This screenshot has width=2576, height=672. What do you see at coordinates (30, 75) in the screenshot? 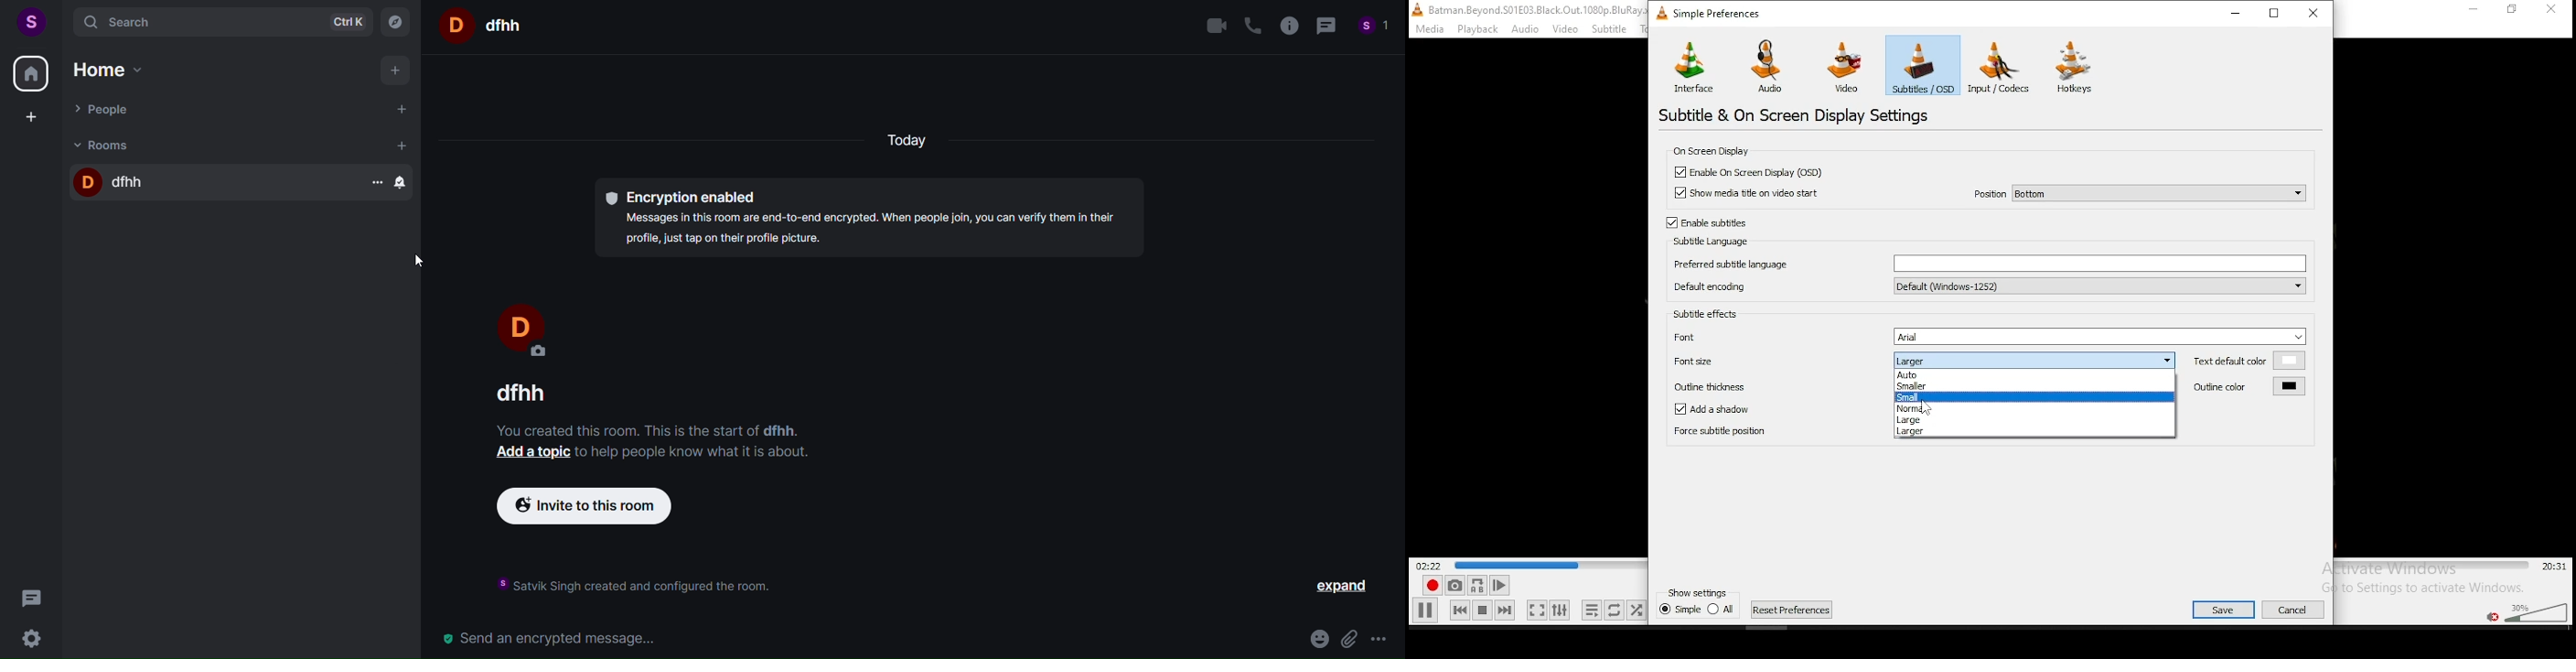
I see `home` at bounding box center [30, 75].